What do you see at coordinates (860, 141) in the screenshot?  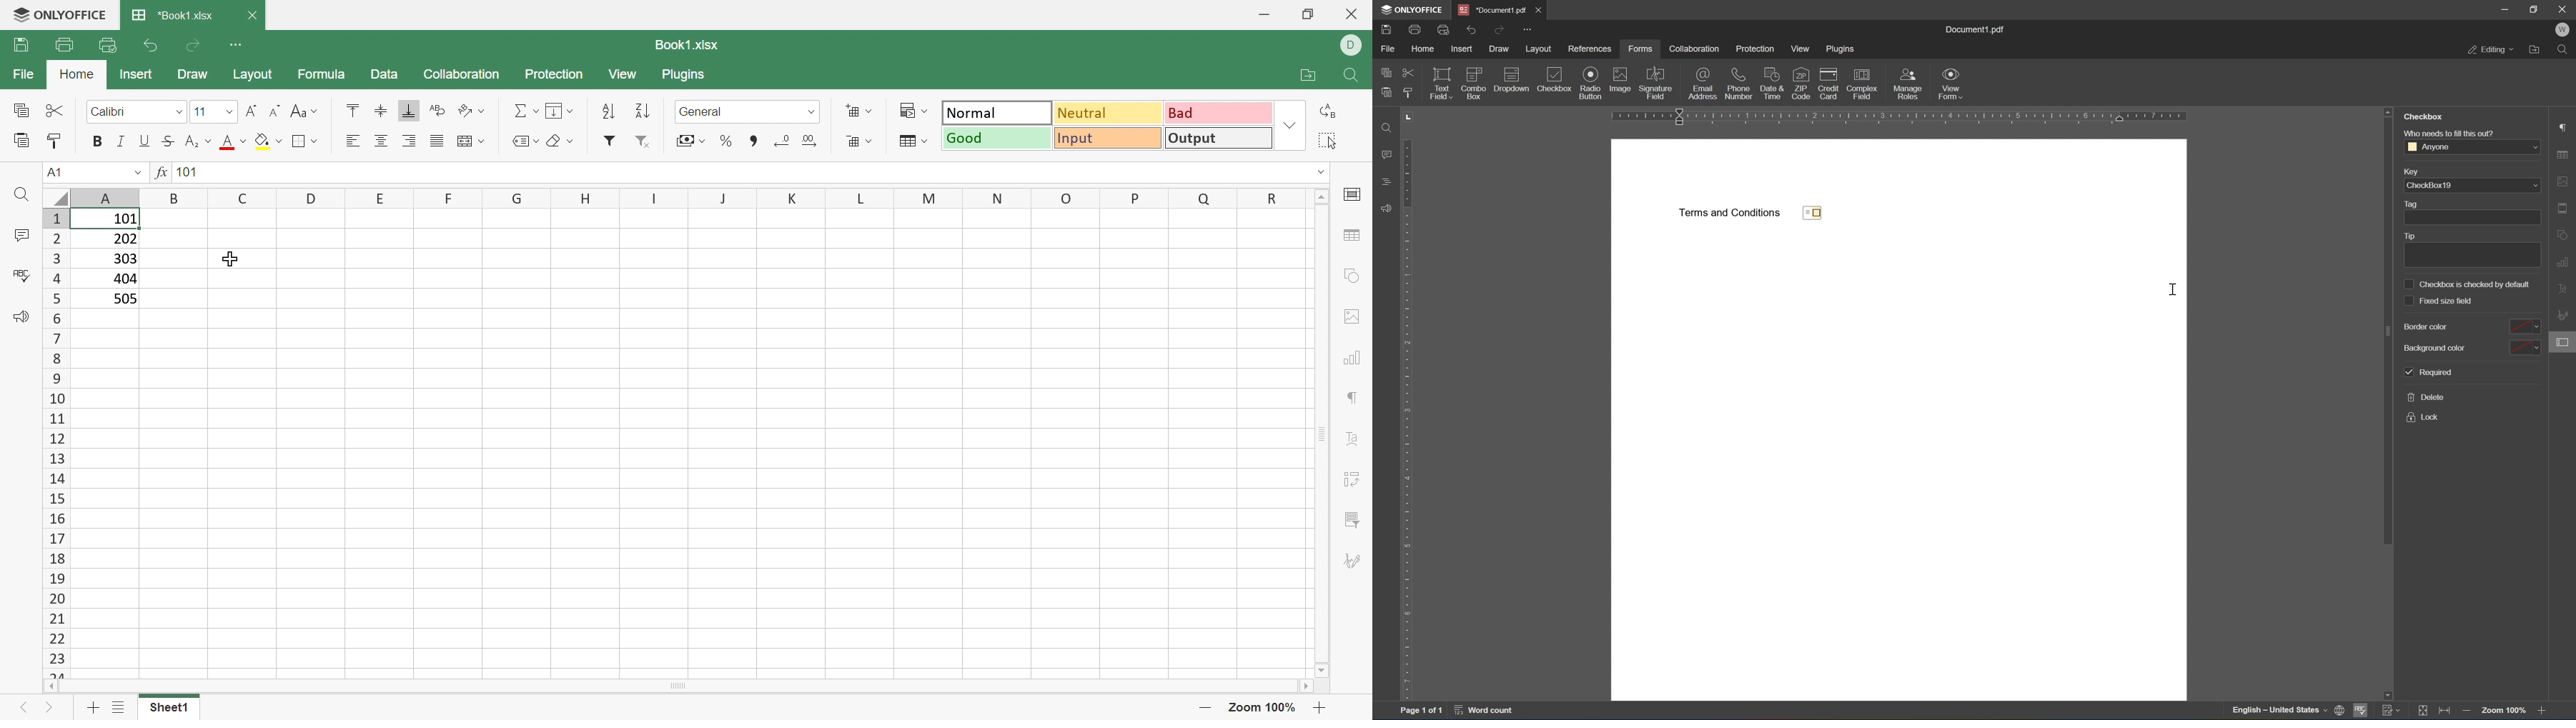 I see `Delete cells` at bounding box center [860, 141].